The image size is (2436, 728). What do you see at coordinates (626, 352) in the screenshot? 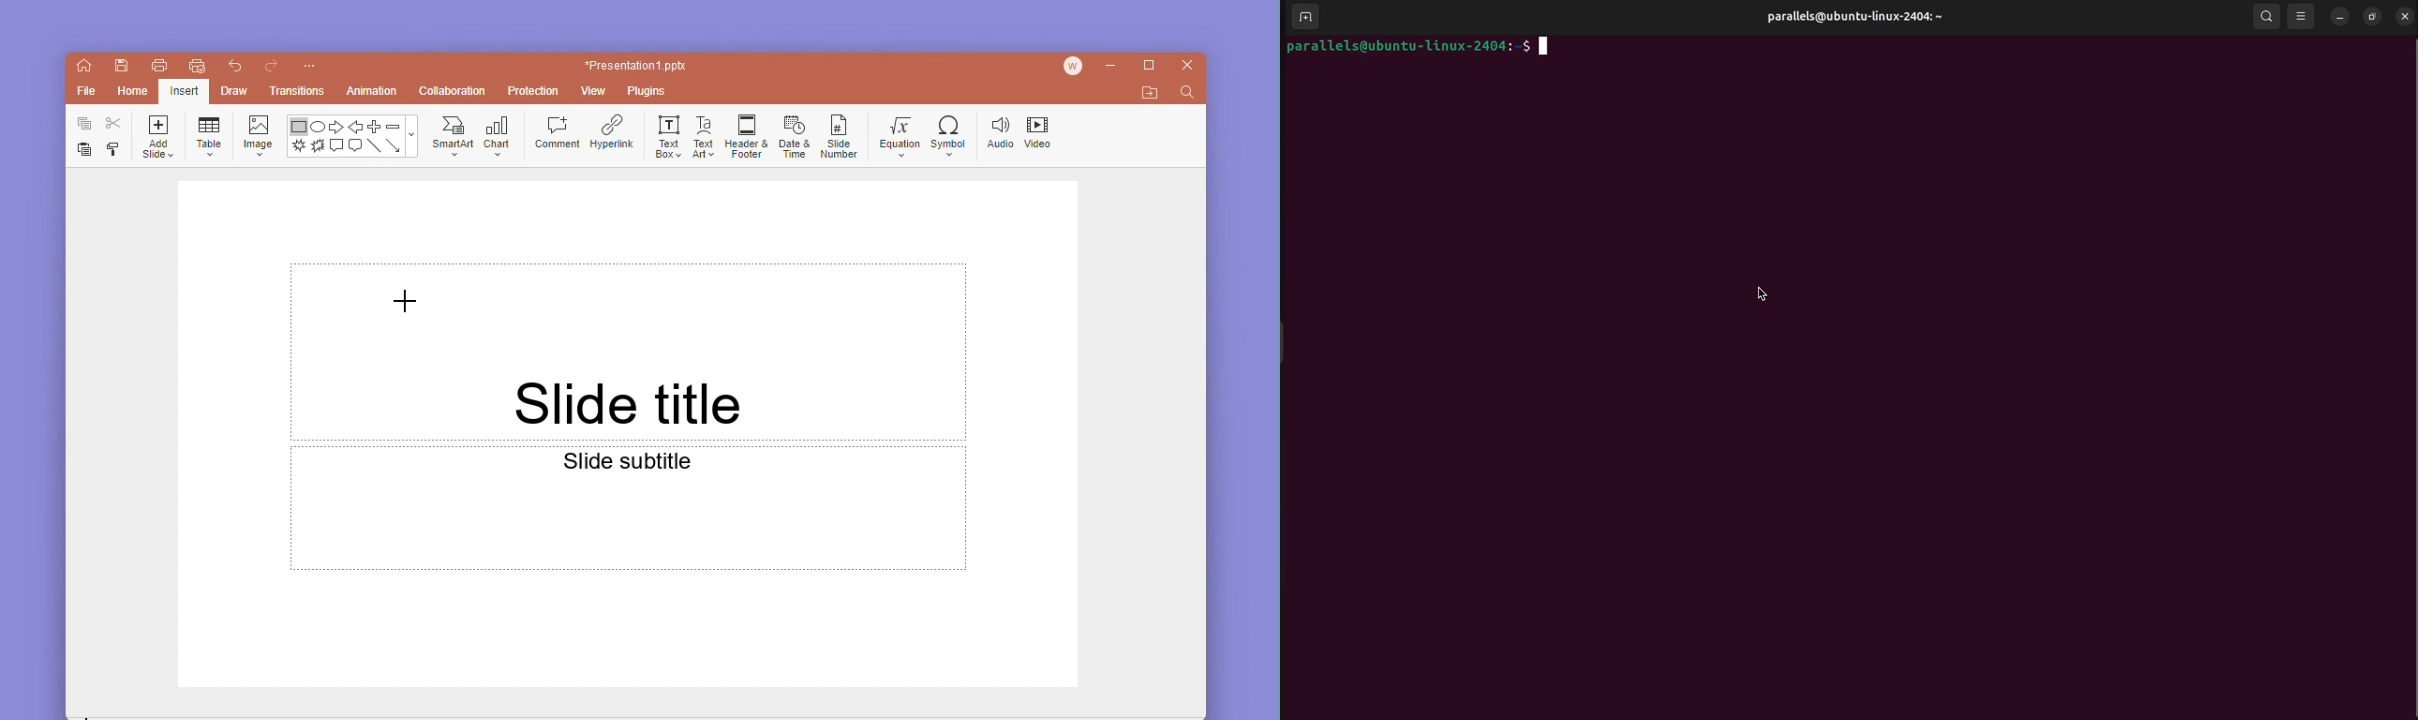
I see `slide Title text` at bounding box center [626, 352].